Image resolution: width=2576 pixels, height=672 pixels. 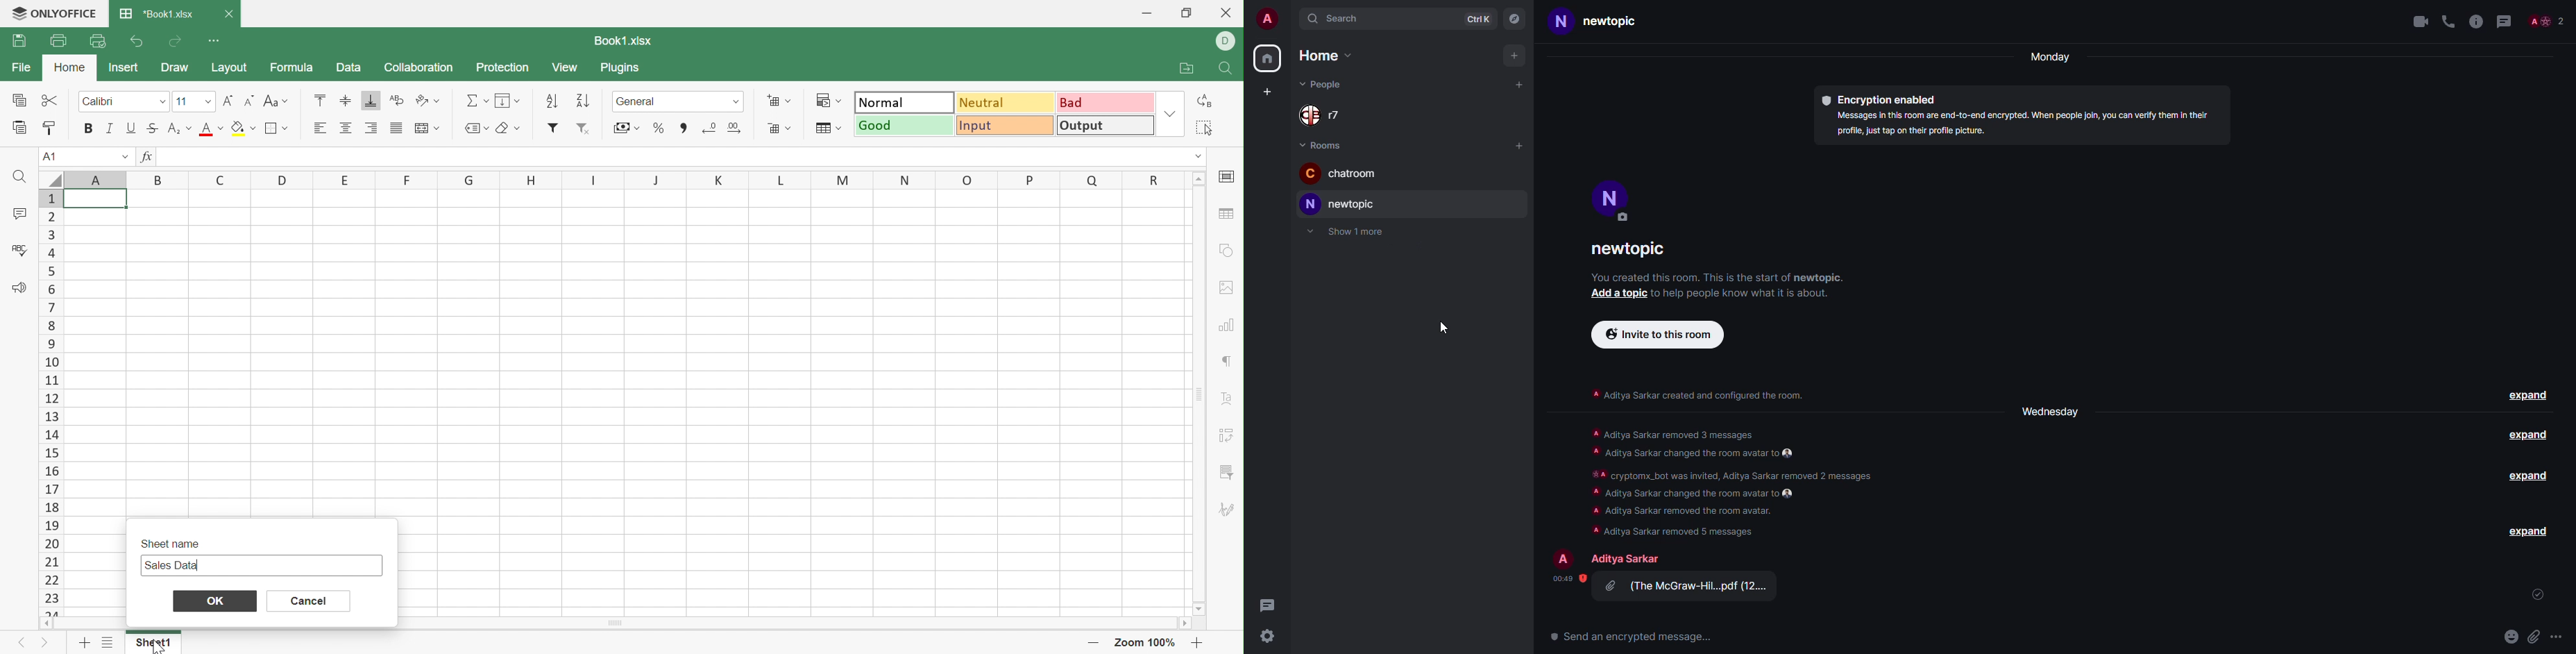 What do you see at coordinates (175, 564) in the screenshot?
I see `Sales Data` at bounding box center [175, 564].